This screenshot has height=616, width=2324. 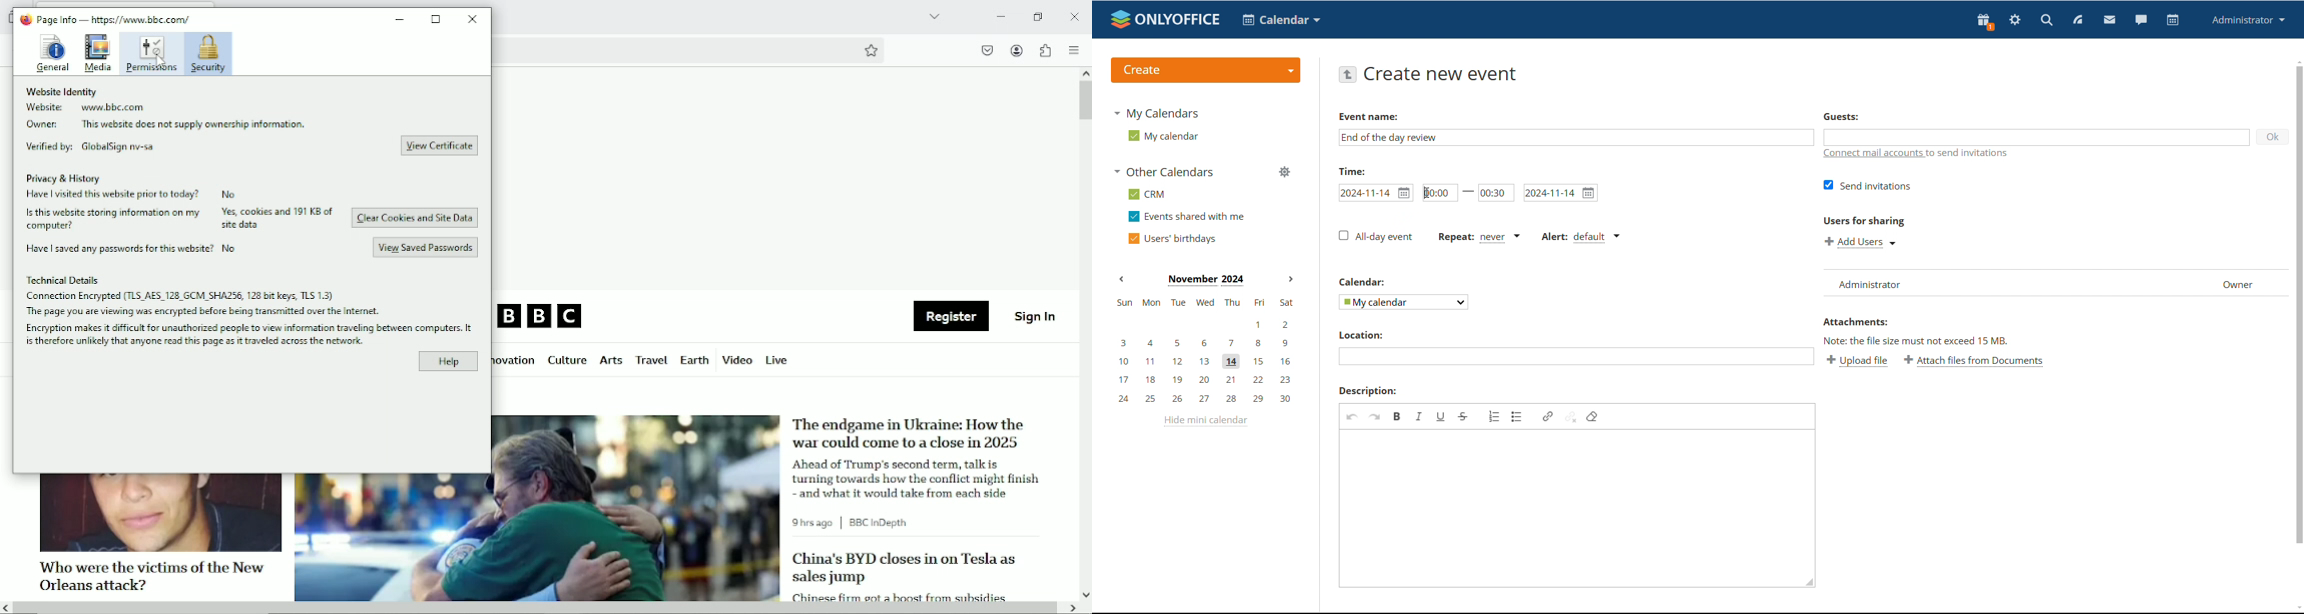 I want to click on Security, so click(x=208, y=54).